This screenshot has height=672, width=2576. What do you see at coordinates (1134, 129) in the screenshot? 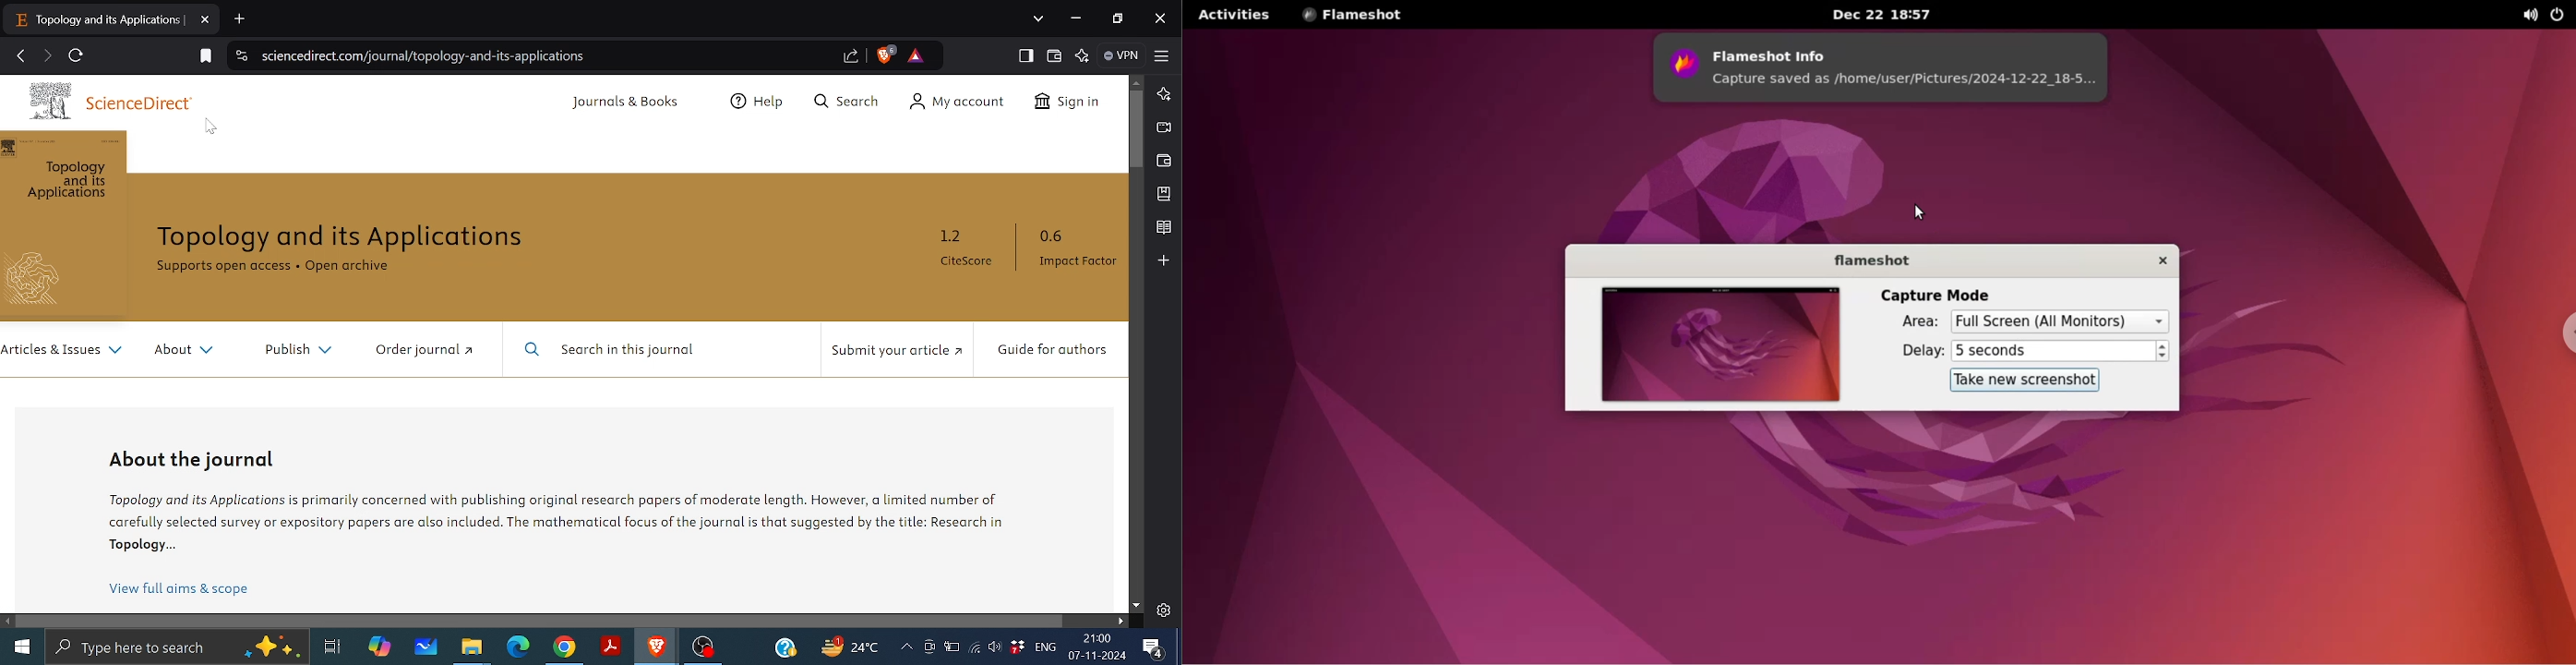
I see `Vertical scrollbar` at bounding box center [1134, 129].